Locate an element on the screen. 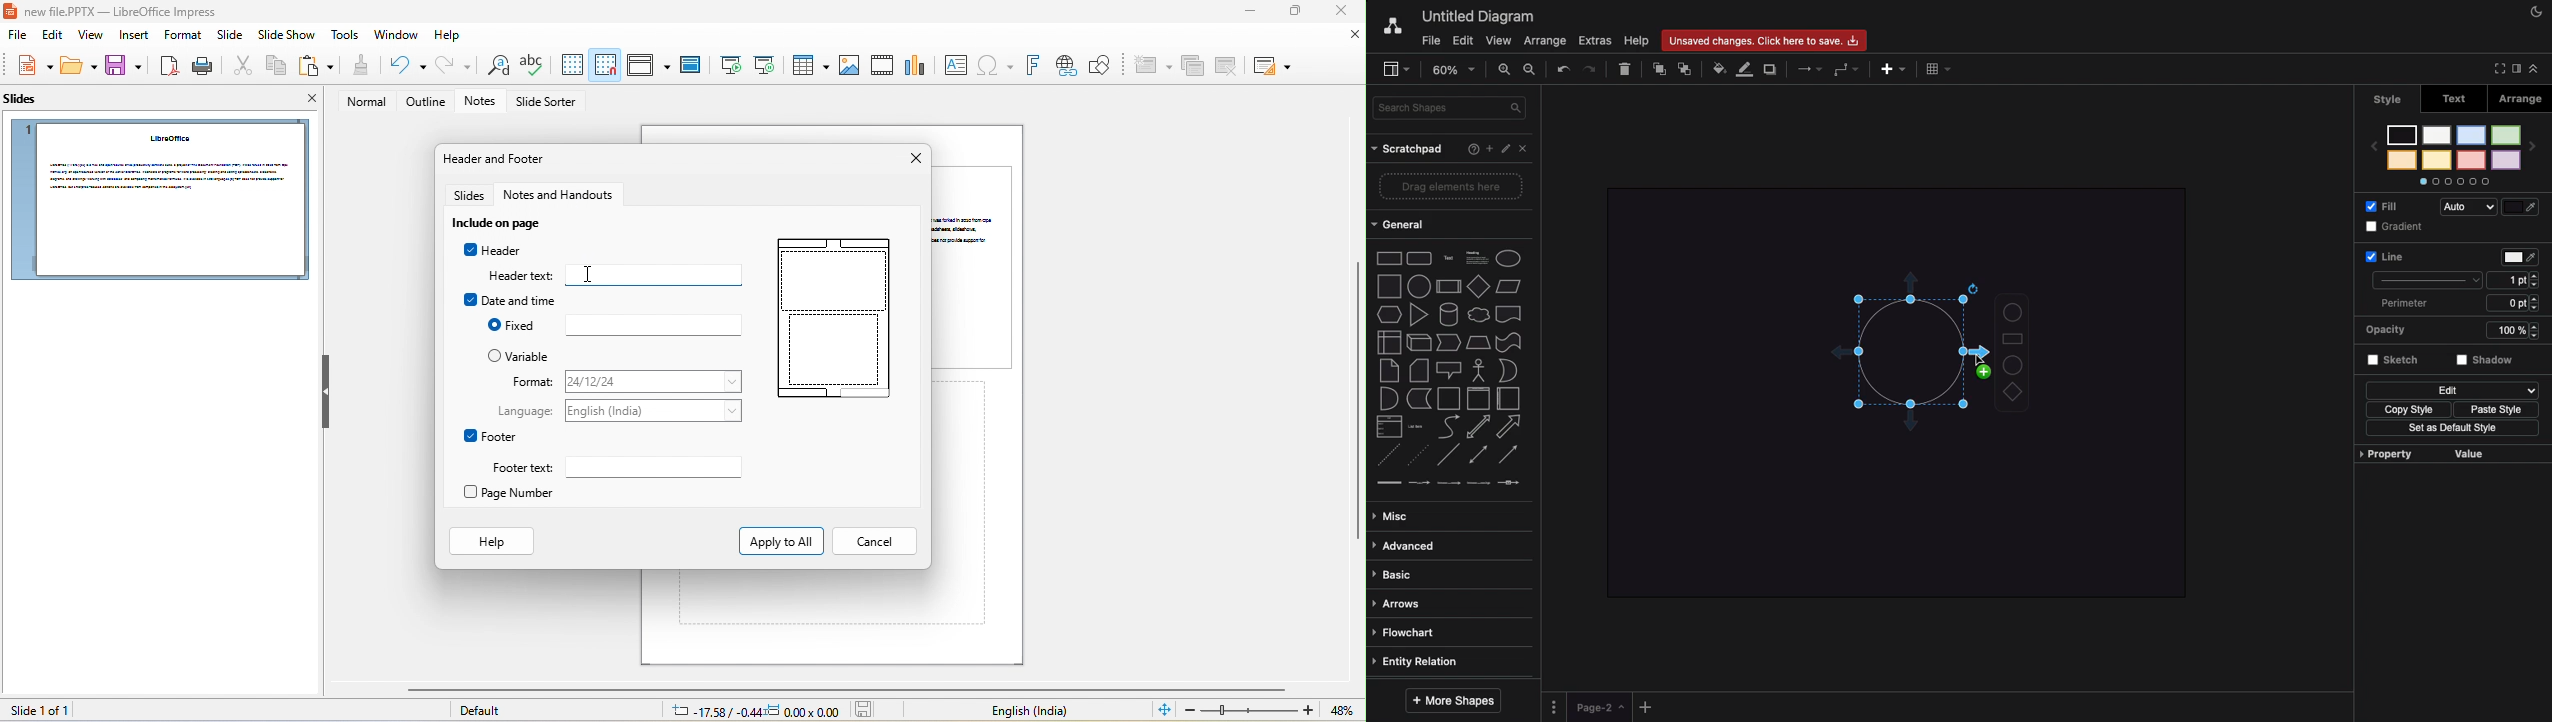 The height and width of the screenshot is (728, 2576). copy is located at coordinates (273, 67).